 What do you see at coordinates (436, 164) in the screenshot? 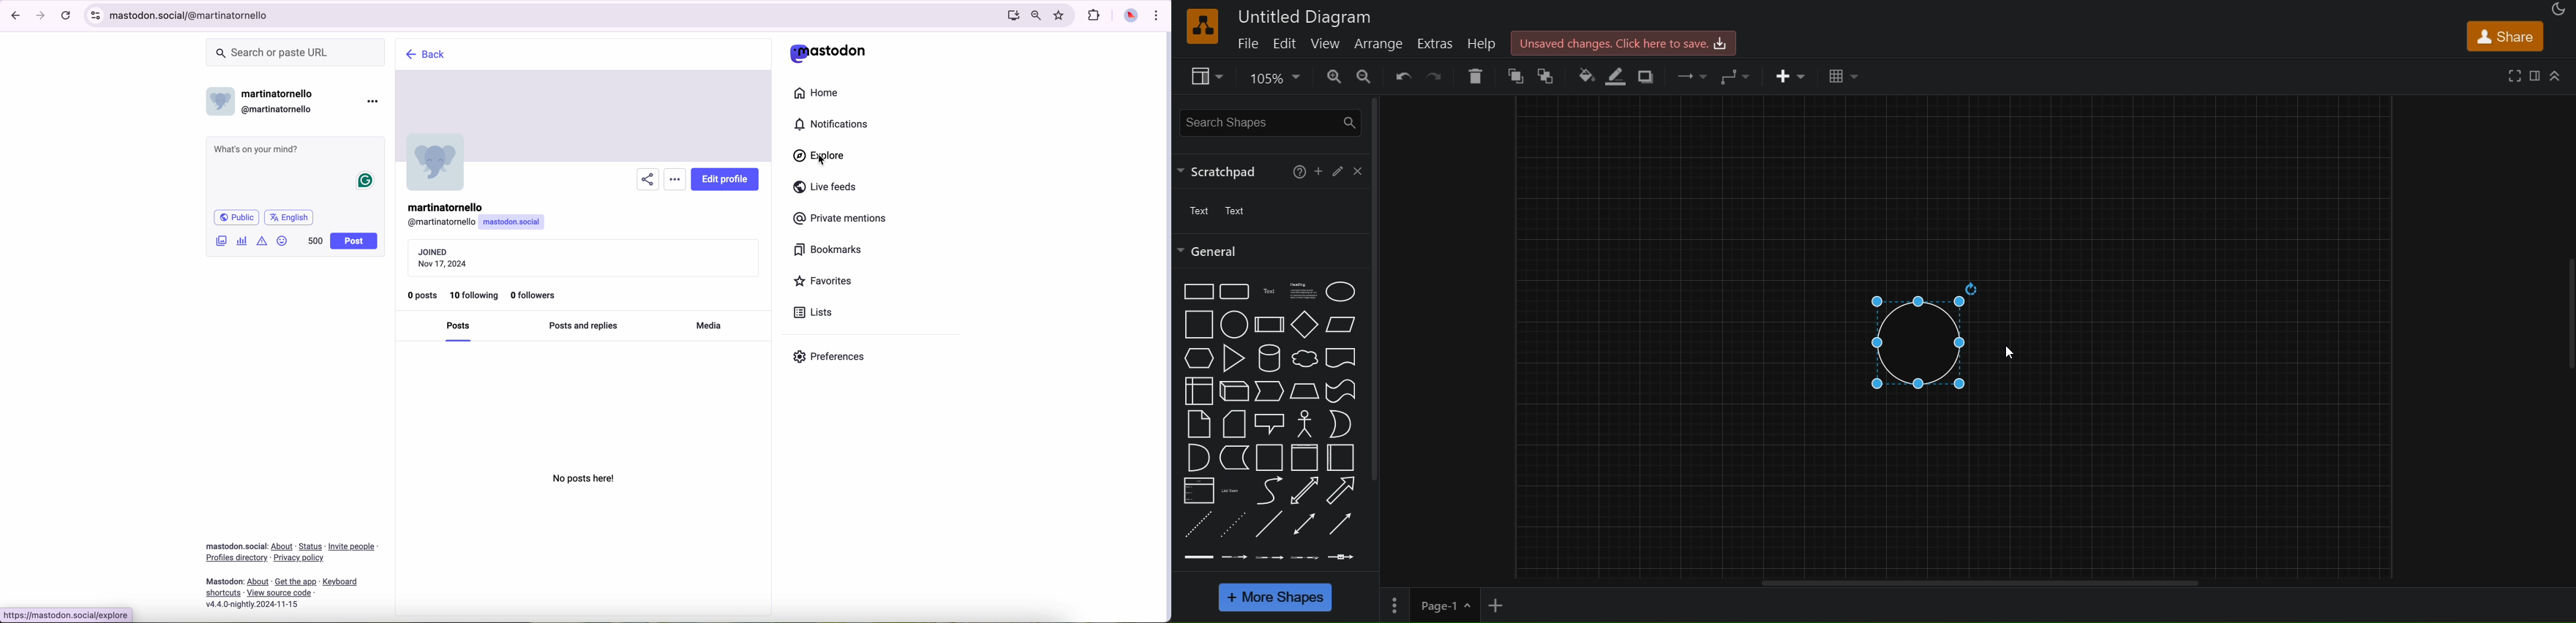
I see `image profile` at bounding box center [436, 164].